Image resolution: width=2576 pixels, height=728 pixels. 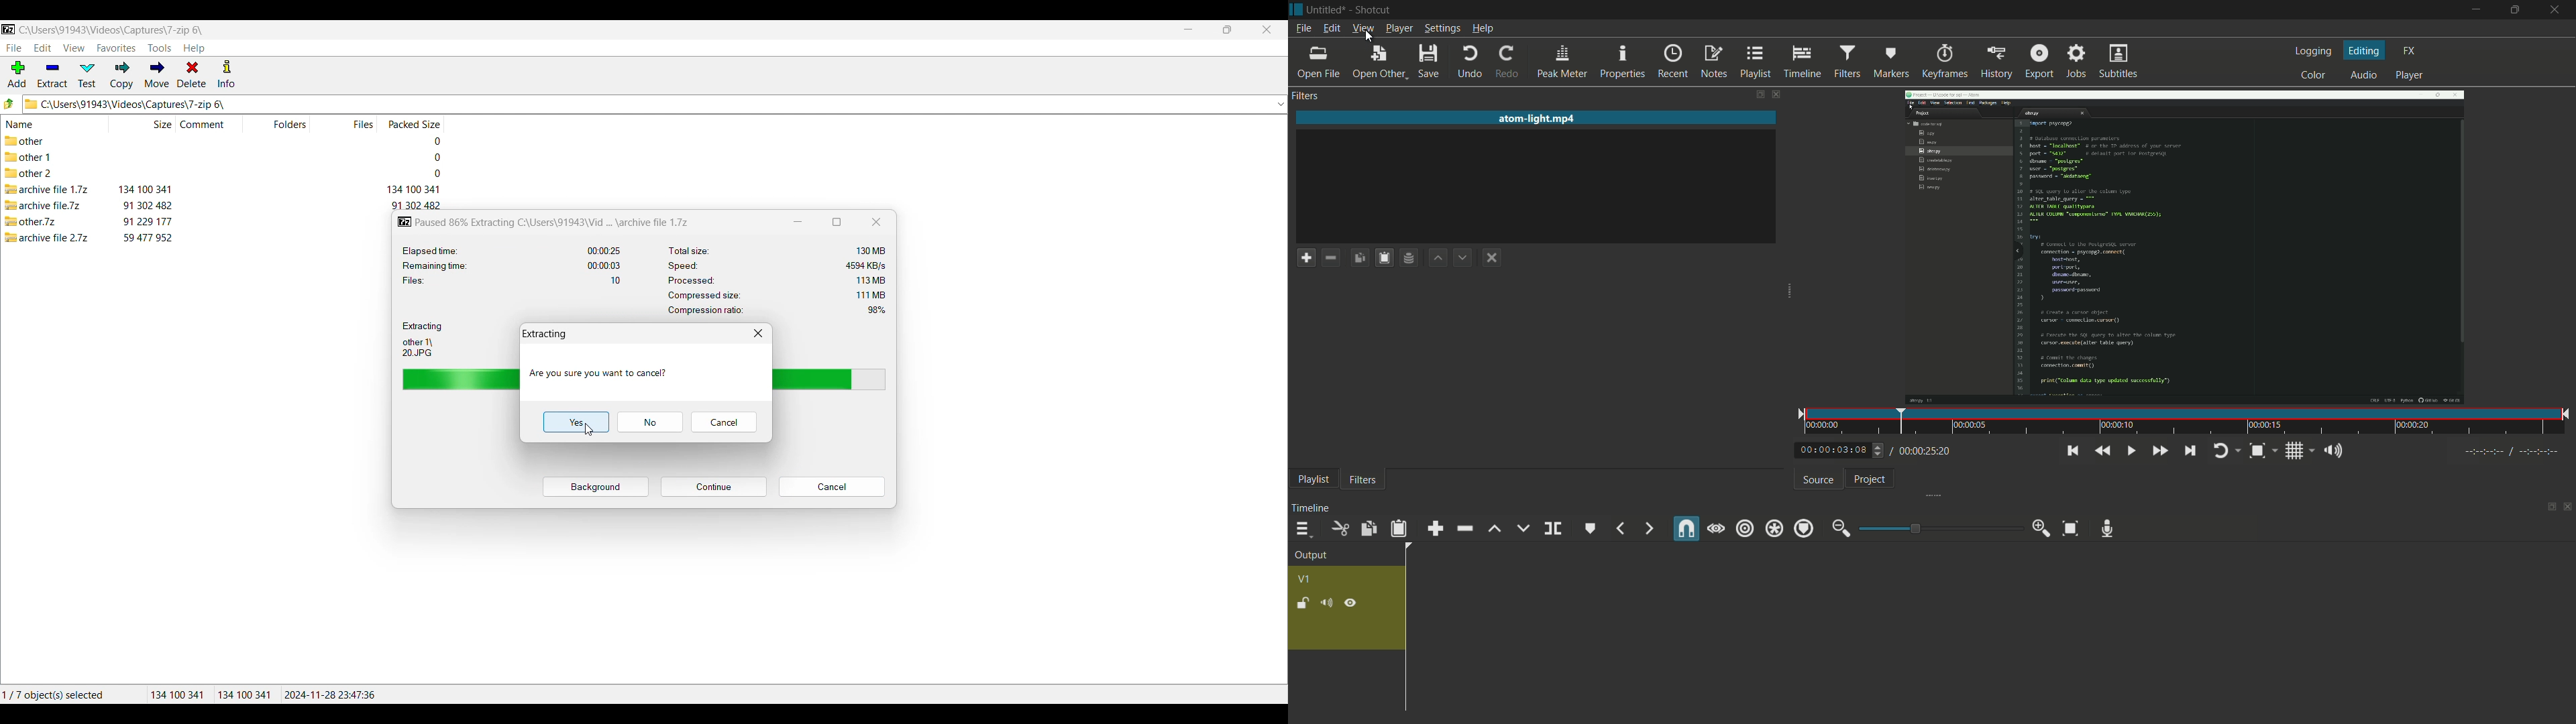 What do you see at coordinates (145, 189) in the screenshot?
I see `size` at bounding box center [145, 189].